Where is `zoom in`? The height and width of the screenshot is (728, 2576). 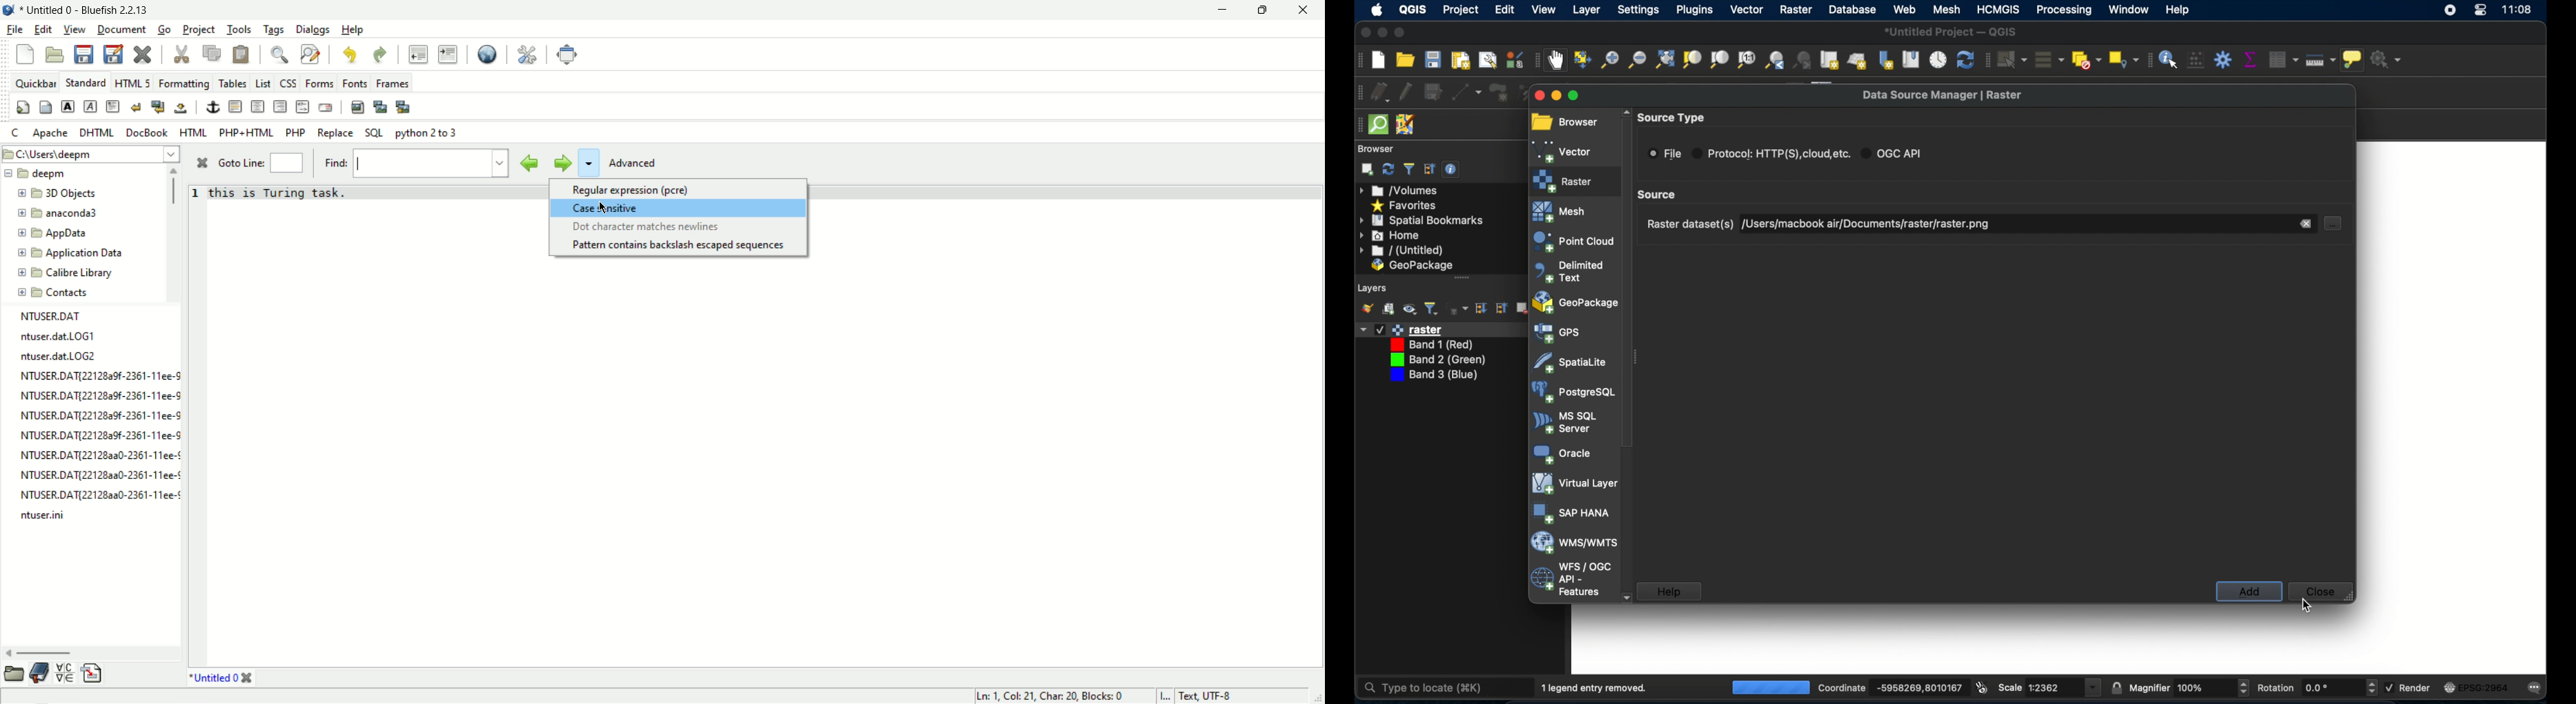
zoom in is located at coordinates (1610, 59).